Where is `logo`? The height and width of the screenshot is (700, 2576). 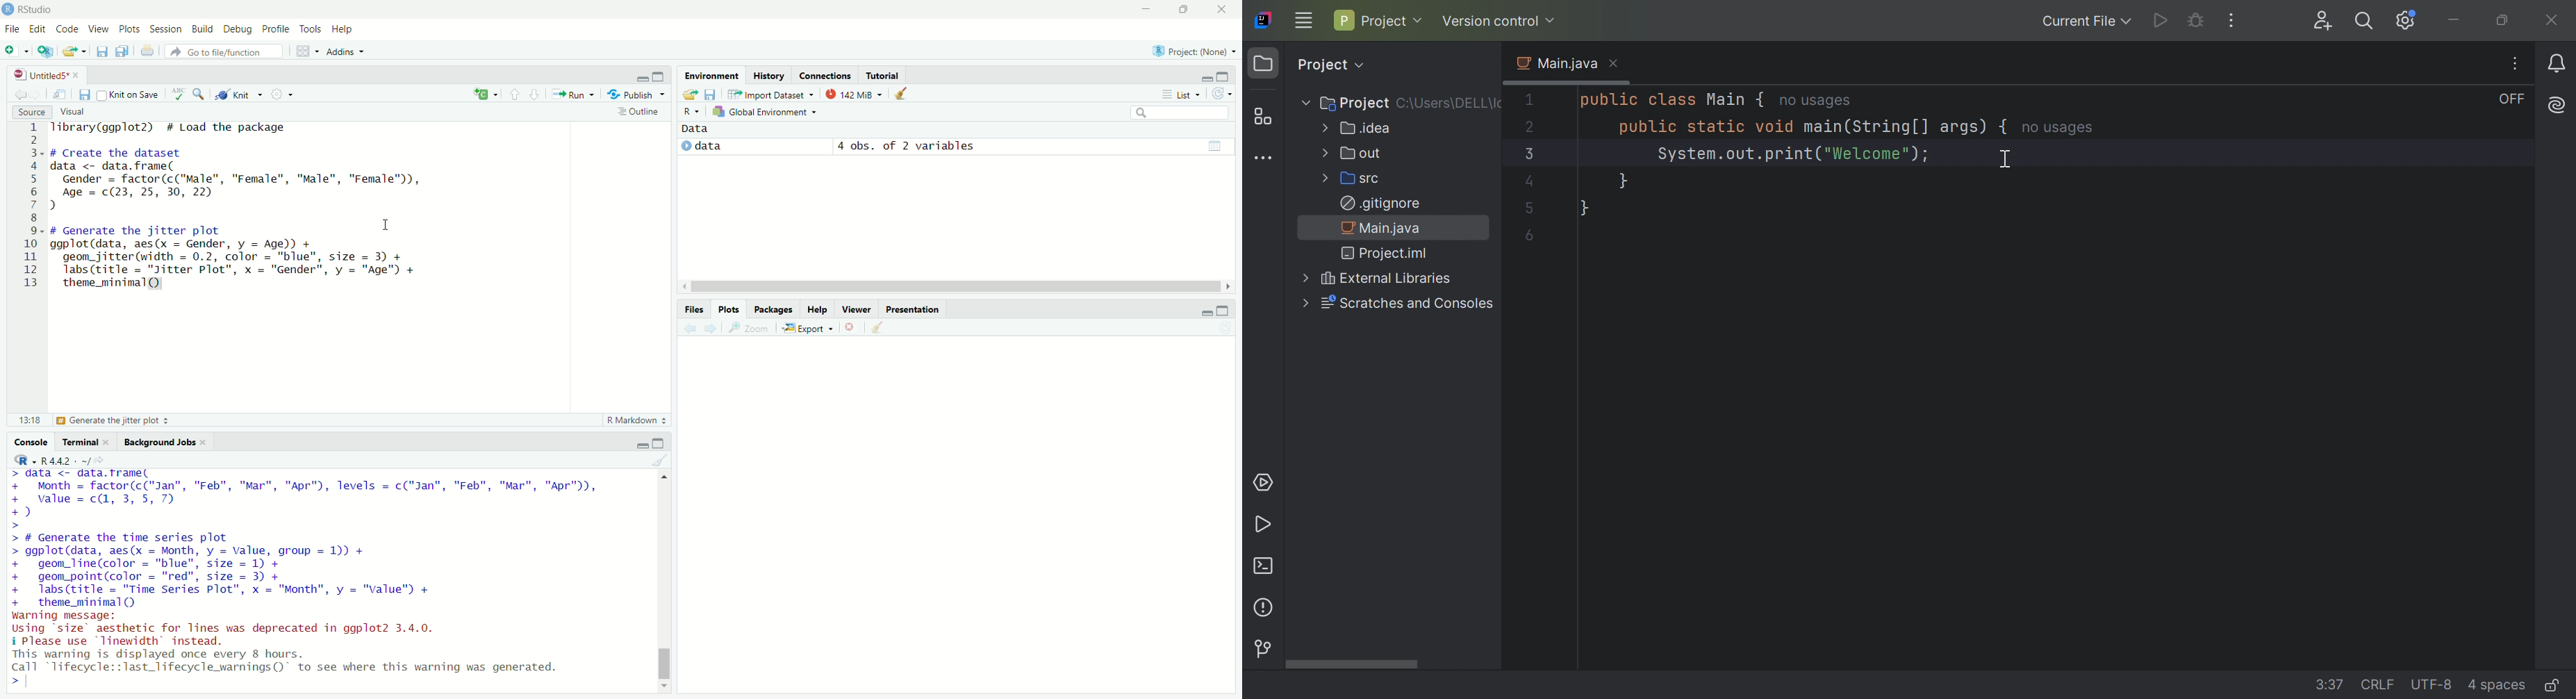
logo is located at coordinates (8, 10).